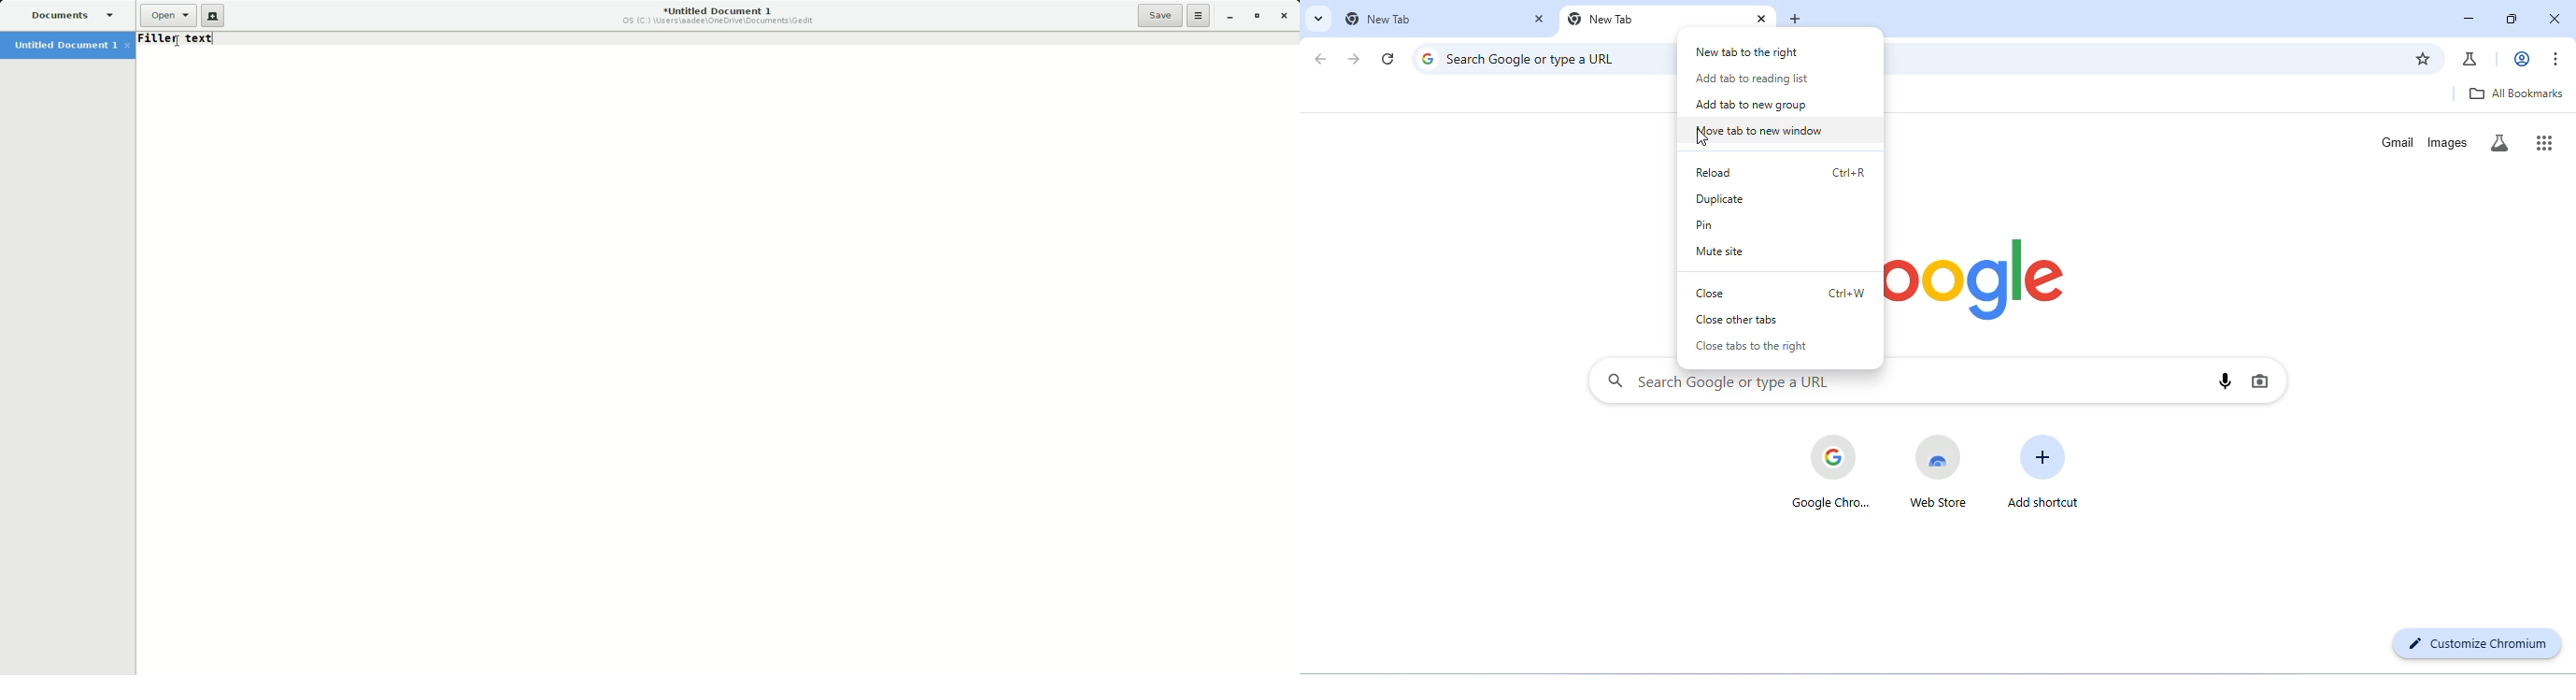  Describe the element at coordinates (1323, 60) in the screenshot. I see `go back` at that location.